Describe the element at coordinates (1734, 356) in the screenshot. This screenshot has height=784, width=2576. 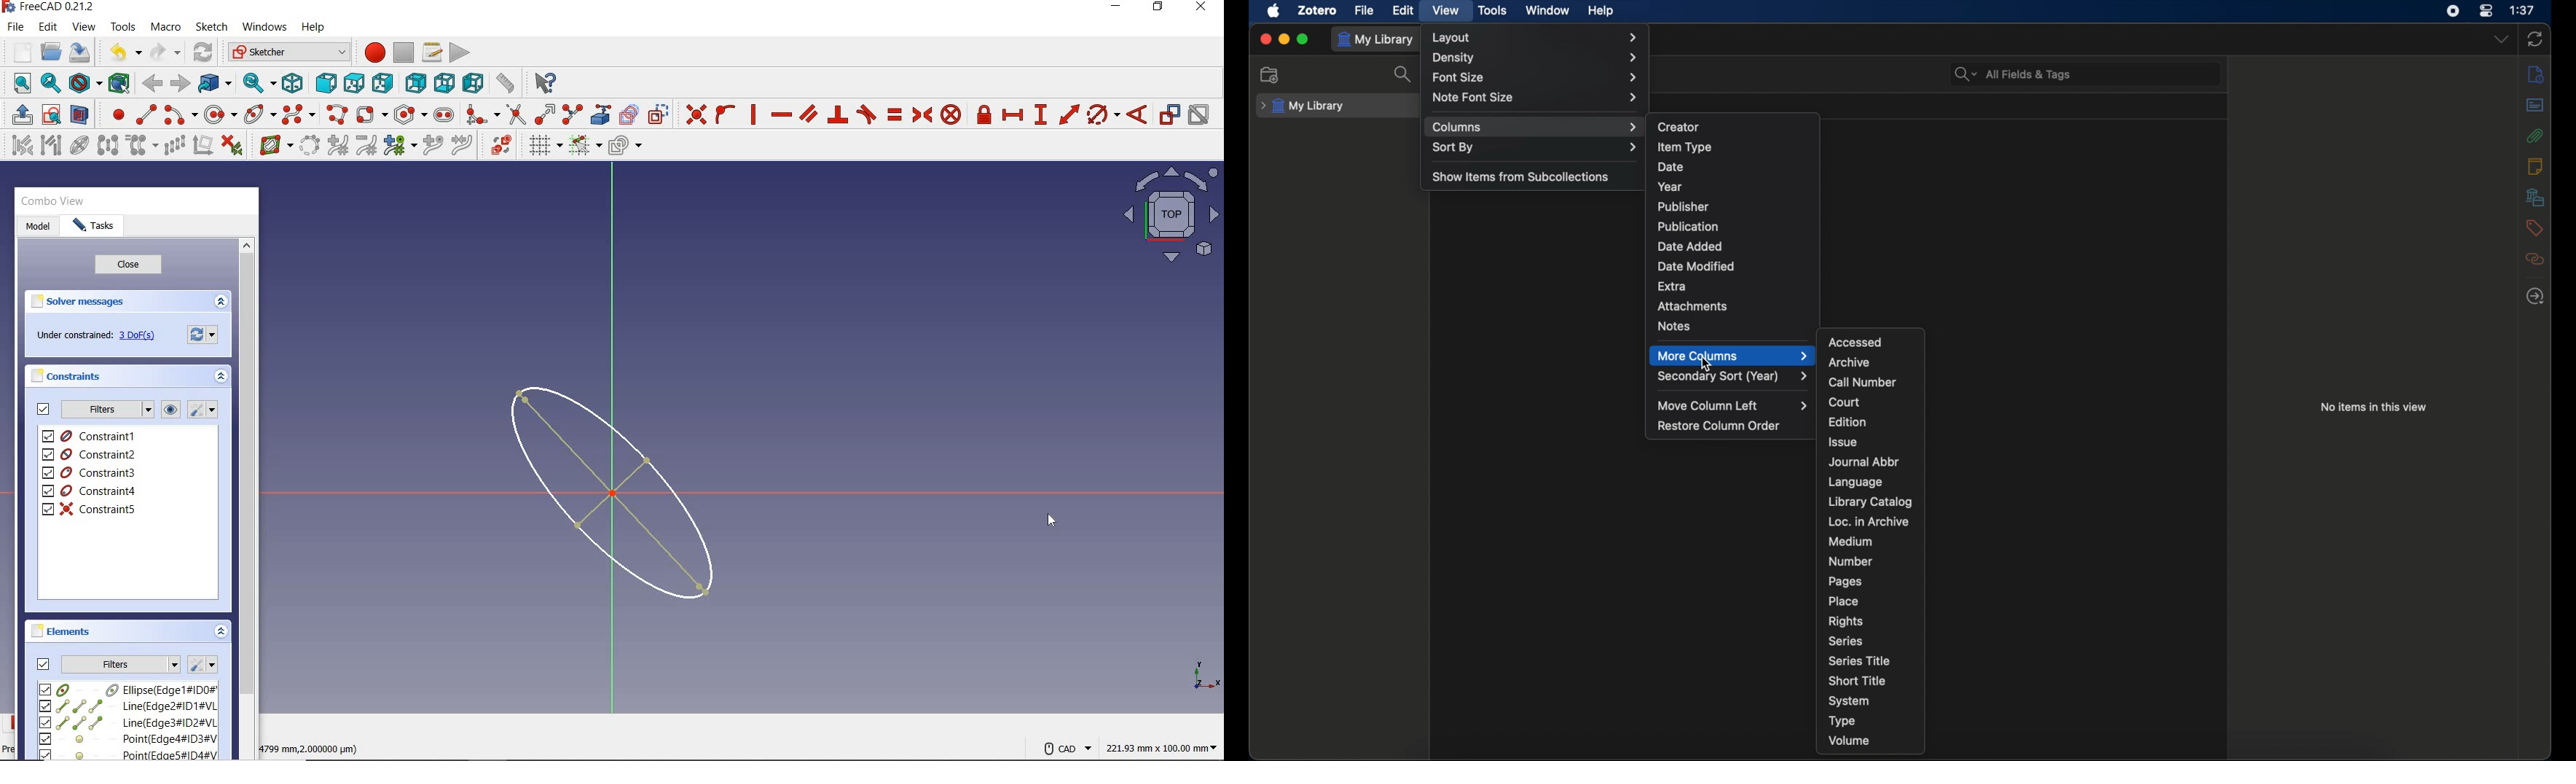
I see `more columns` at that location.